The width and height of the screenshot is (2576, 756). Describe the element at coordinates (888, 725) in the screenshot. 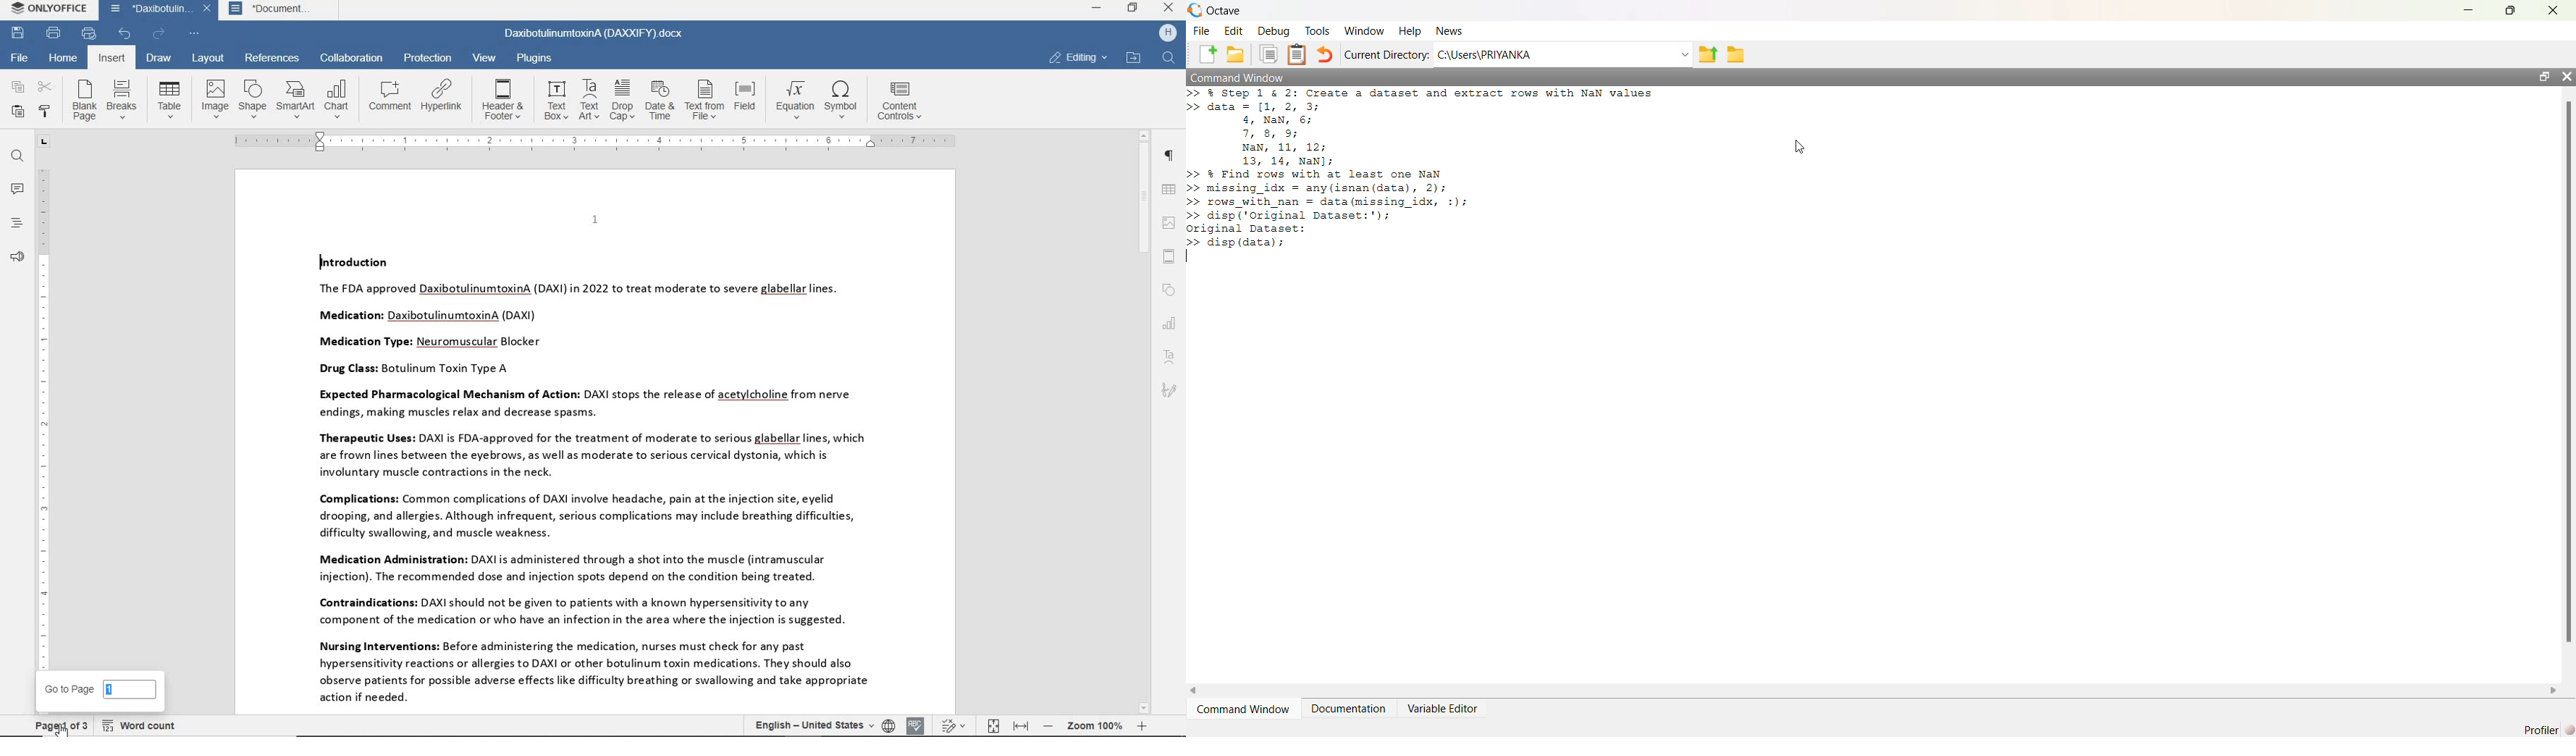

I see `set document language` at that location.